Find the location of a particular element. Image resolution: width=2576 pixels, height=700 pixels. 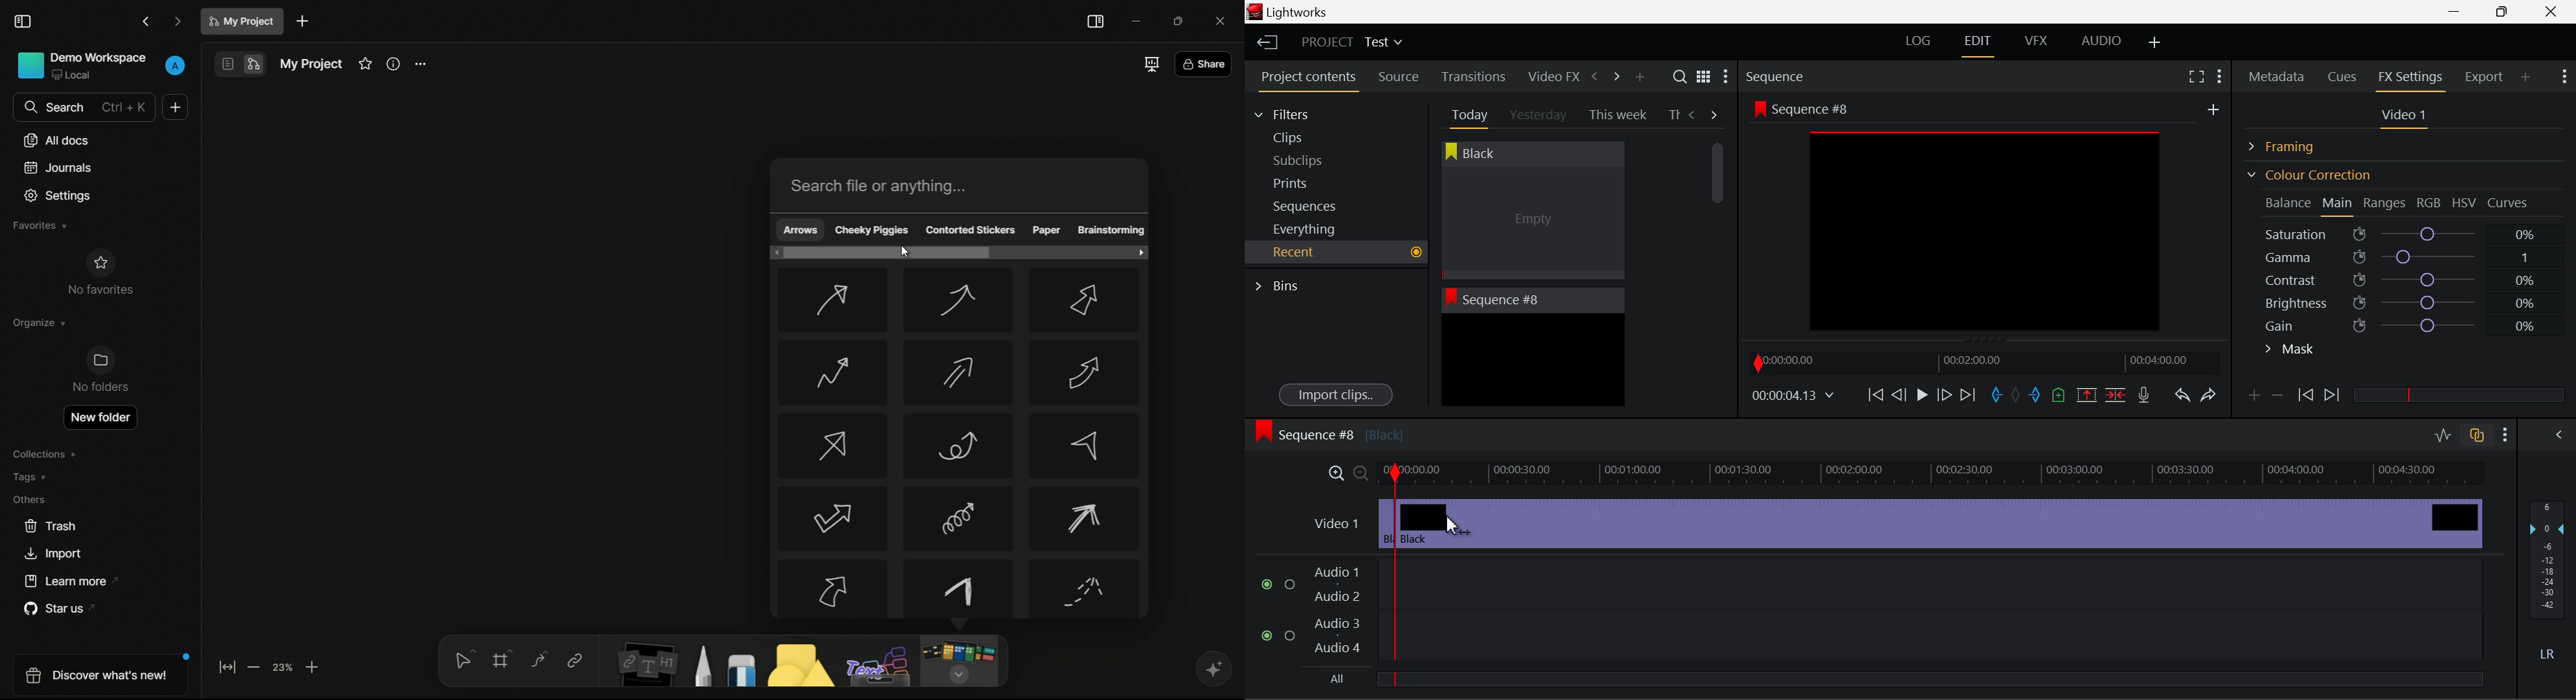

Contrast is located at coordinates (2405, 279).